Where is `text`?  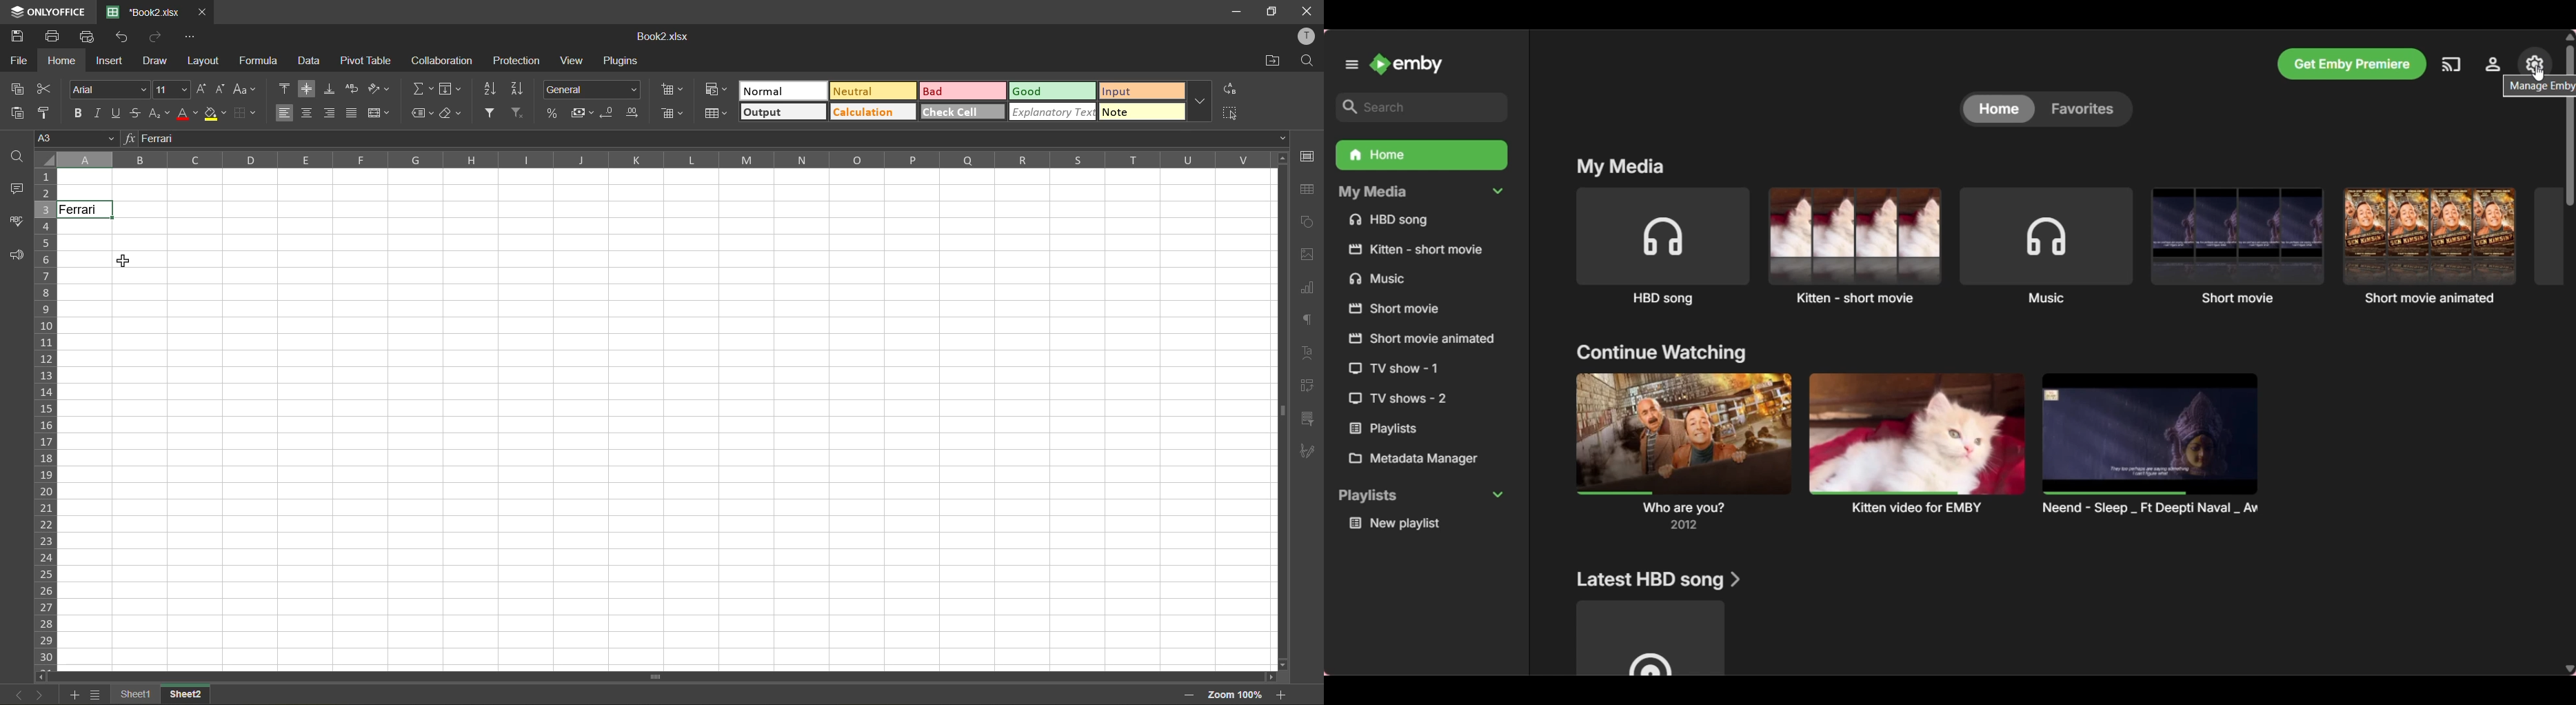 text is located at coordinates (1310, 352).